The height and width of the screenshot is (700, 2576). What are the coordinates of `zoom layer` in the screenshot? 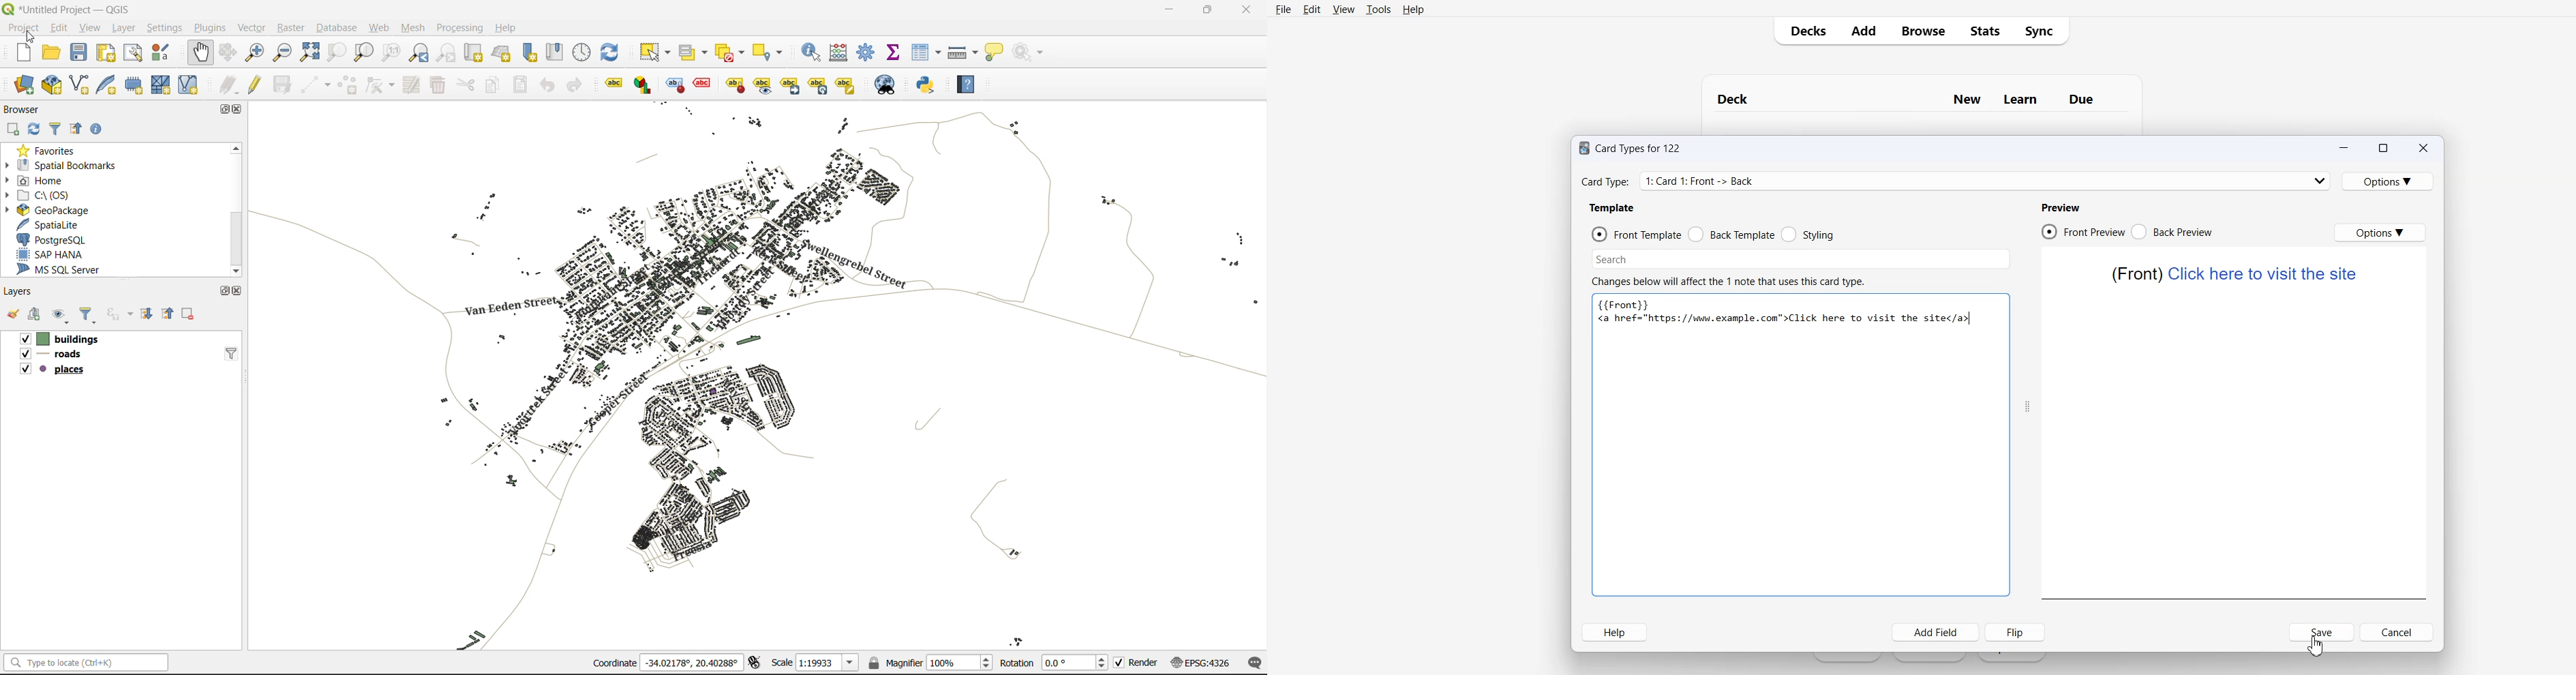 It's located at (364, 53).